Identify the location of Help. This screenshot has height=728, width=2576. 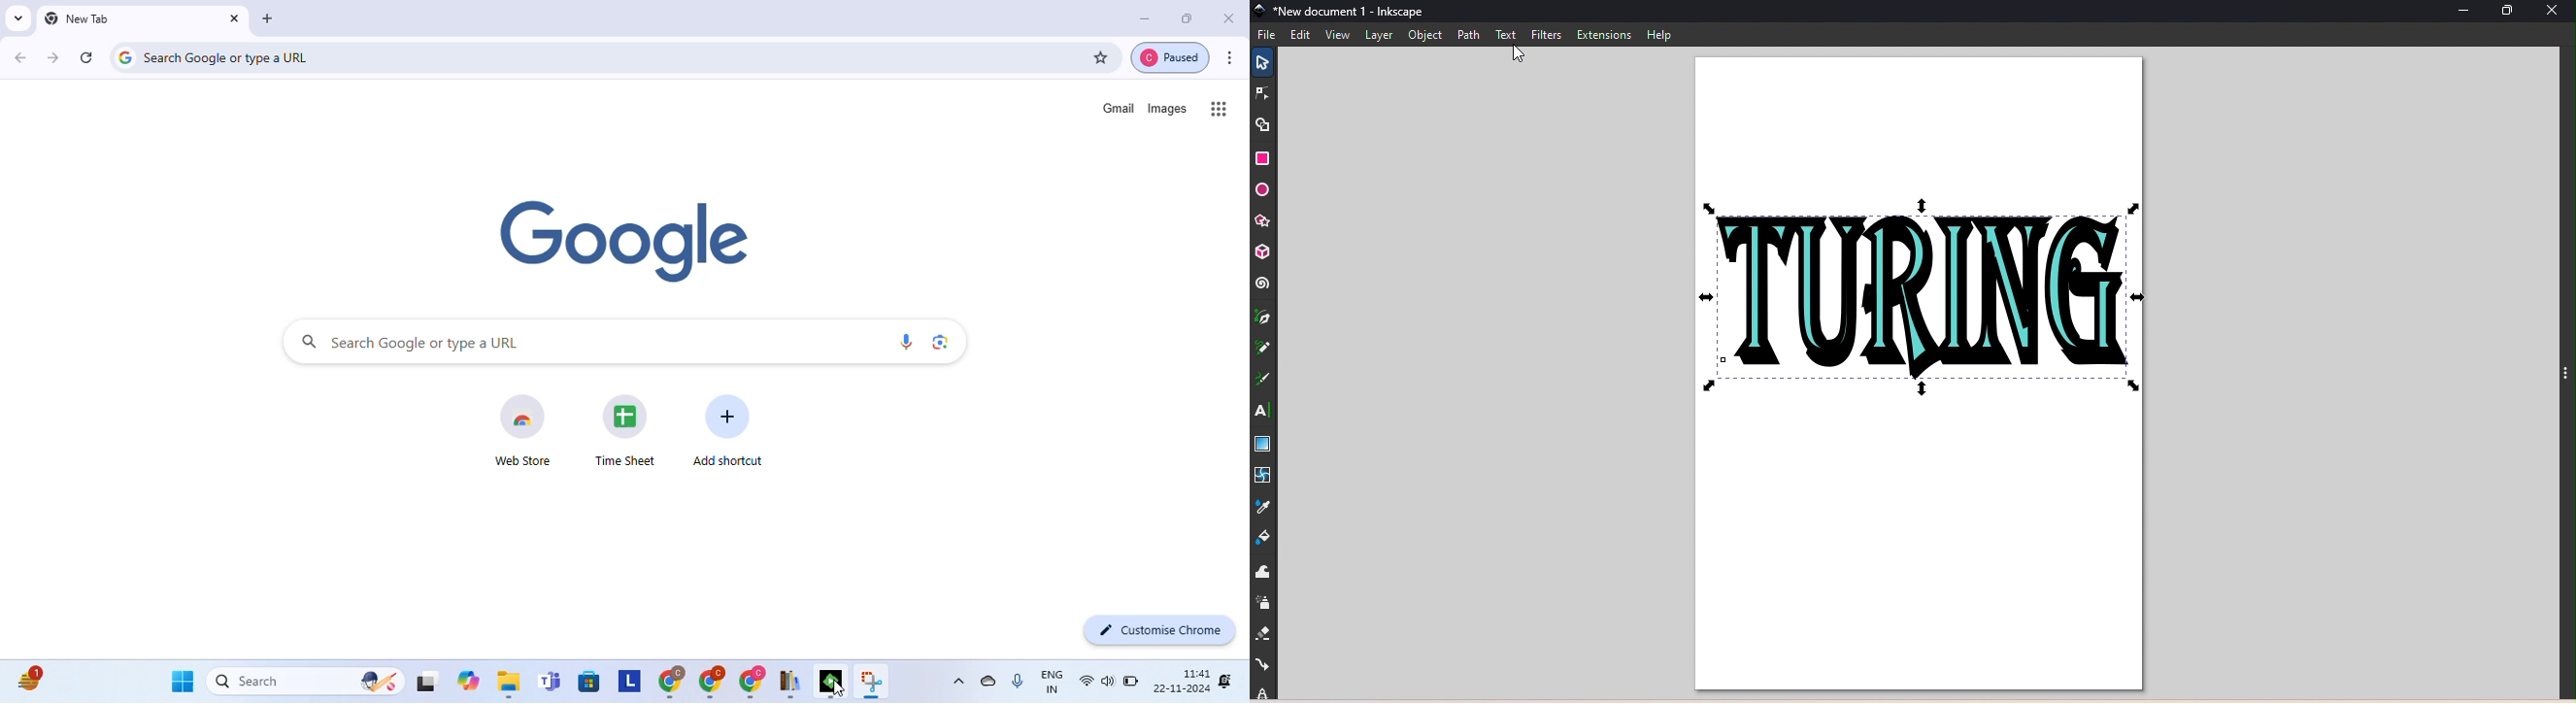
(1658, 35).